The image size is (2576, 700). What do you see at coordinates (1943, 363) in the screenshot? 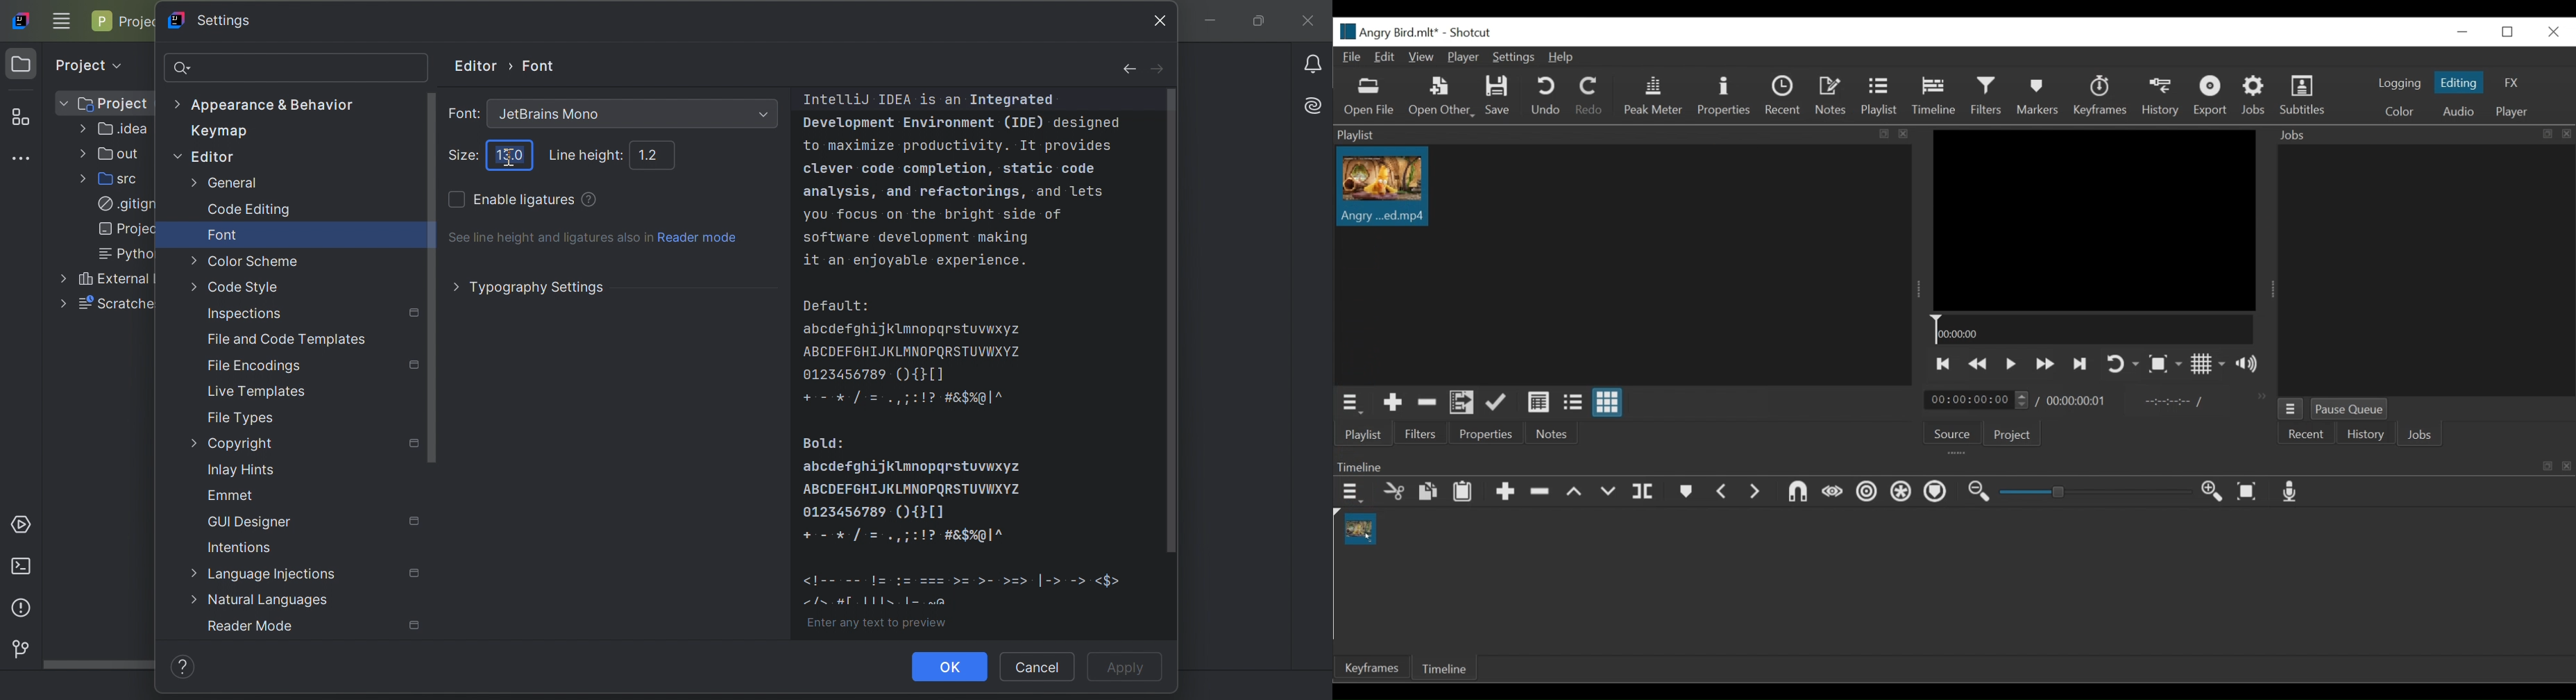
I see `Skip to the previous point` at bounding box center [1943, 363].